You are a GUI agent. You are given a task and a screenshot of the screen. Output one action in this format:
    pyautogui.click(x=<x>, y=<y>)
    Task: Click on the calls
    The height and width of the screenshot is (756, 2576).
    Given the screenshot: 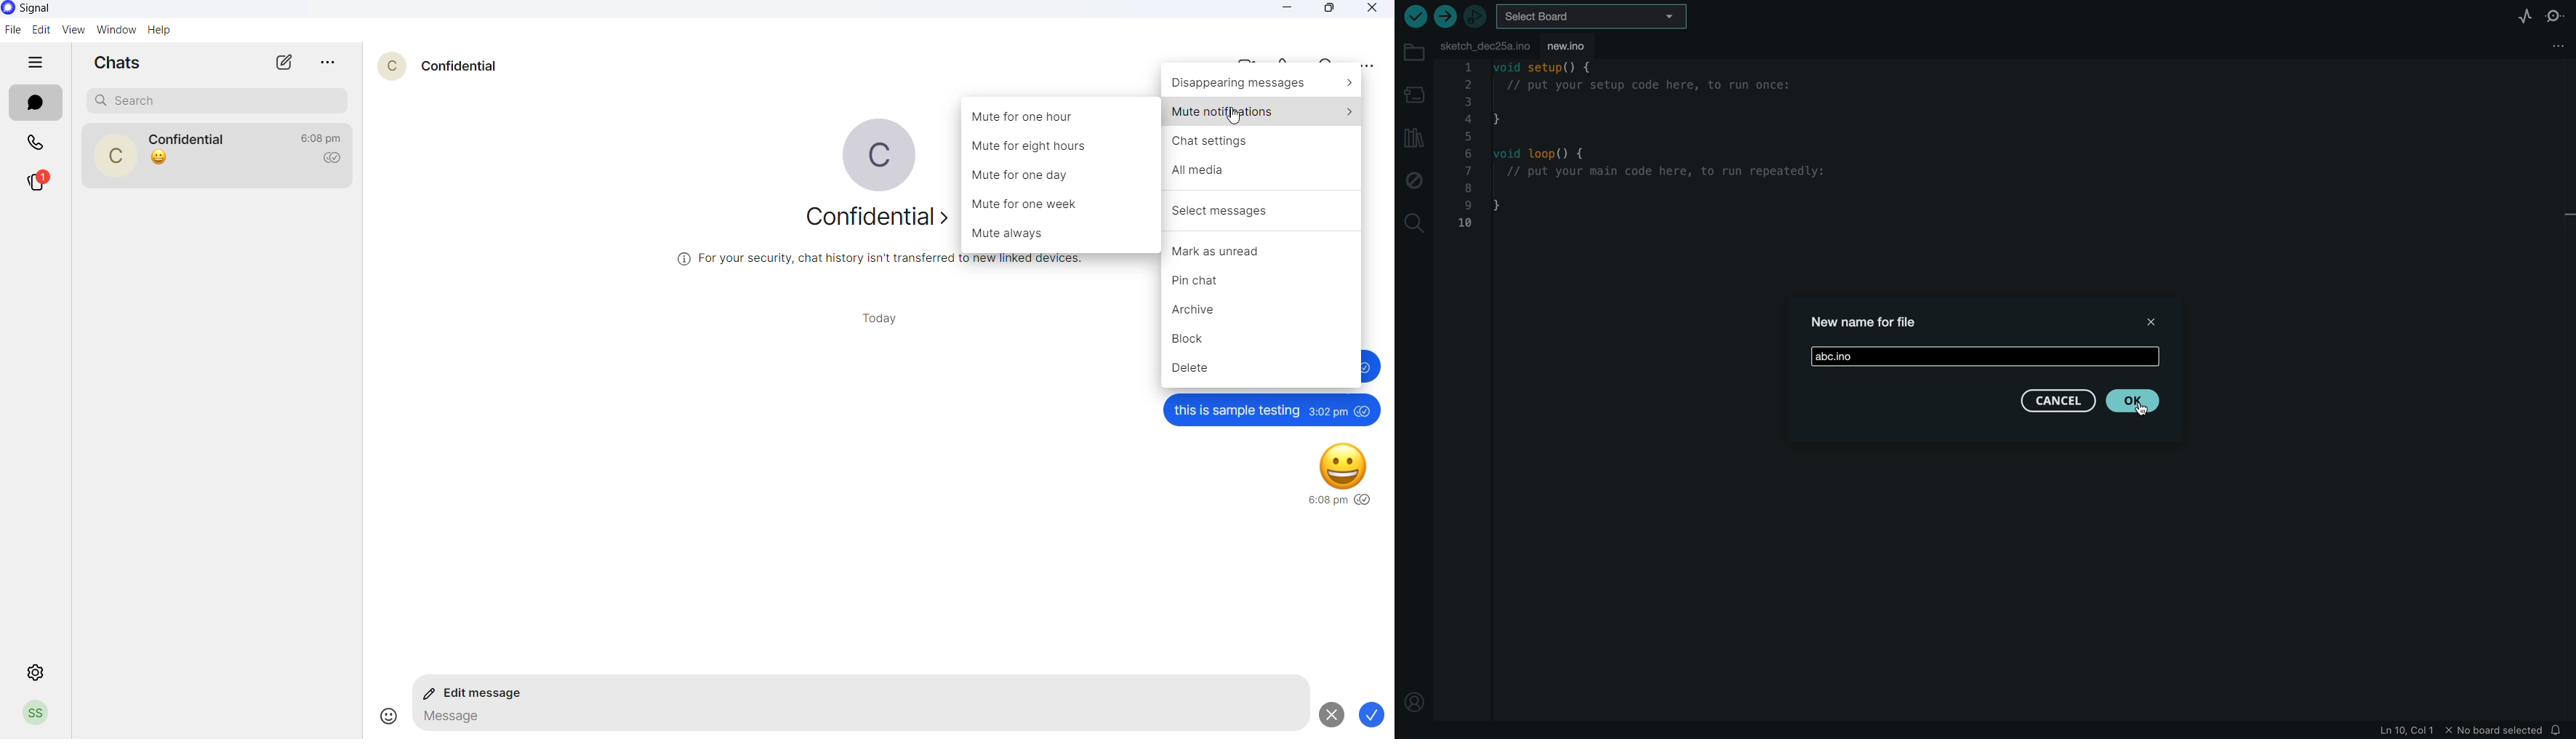 What is the action you would take?
    pyautogui.click(x=36, y=141)
    